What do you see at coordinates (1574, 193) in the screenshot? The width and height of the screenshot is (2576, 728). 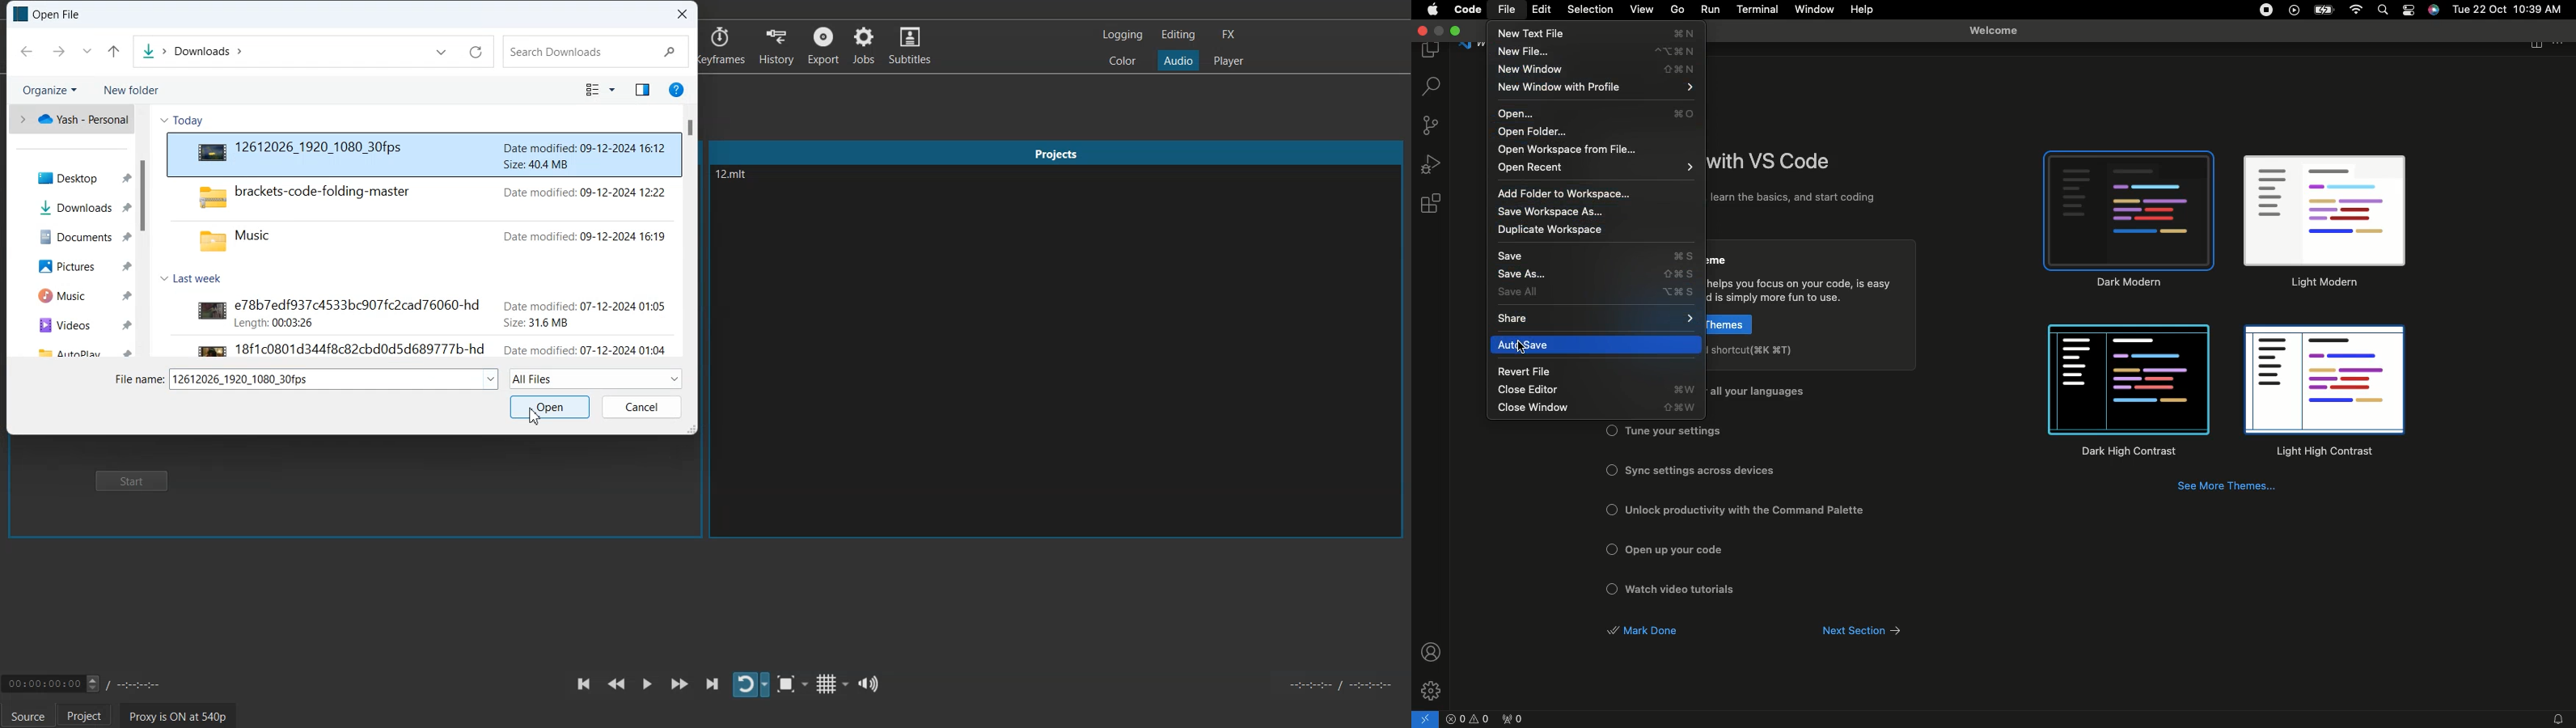 I see `Add folder to workspace` at bounding box center [1574, 193].